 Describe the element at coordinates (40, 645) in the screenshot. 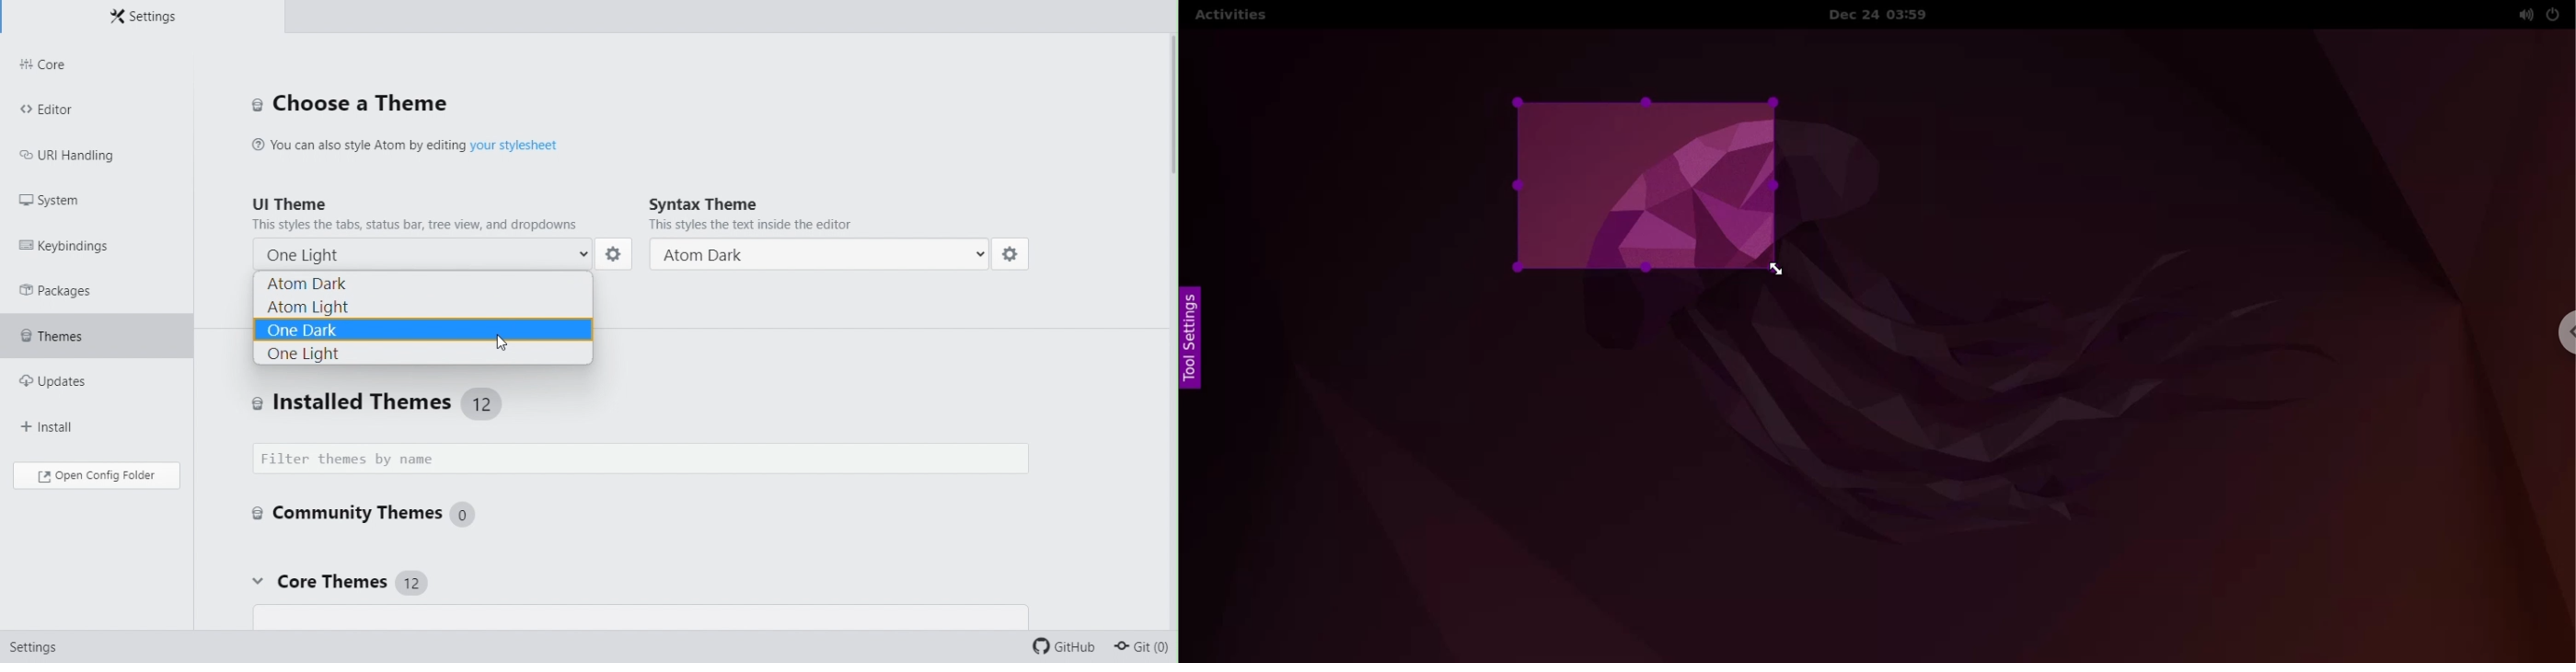

I see `setting` at that location.